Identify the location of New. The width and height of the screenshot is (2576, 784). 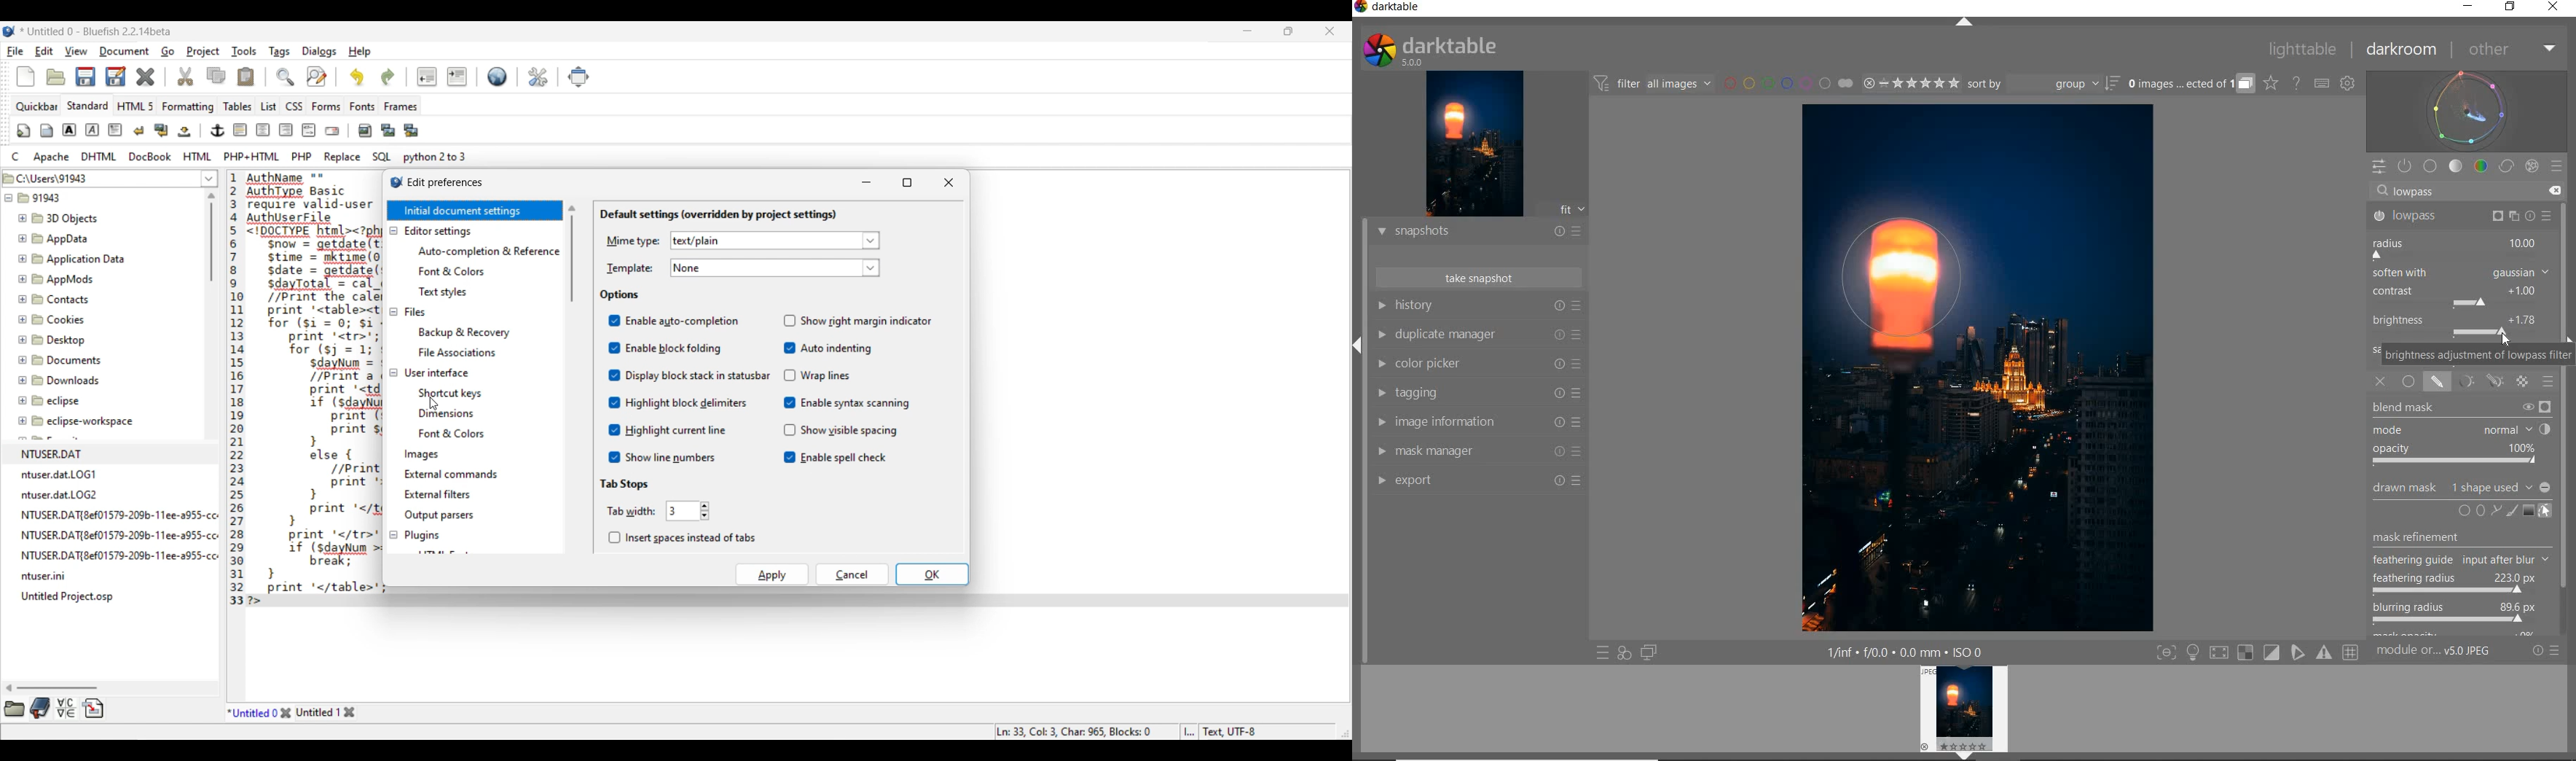
(26, 77).